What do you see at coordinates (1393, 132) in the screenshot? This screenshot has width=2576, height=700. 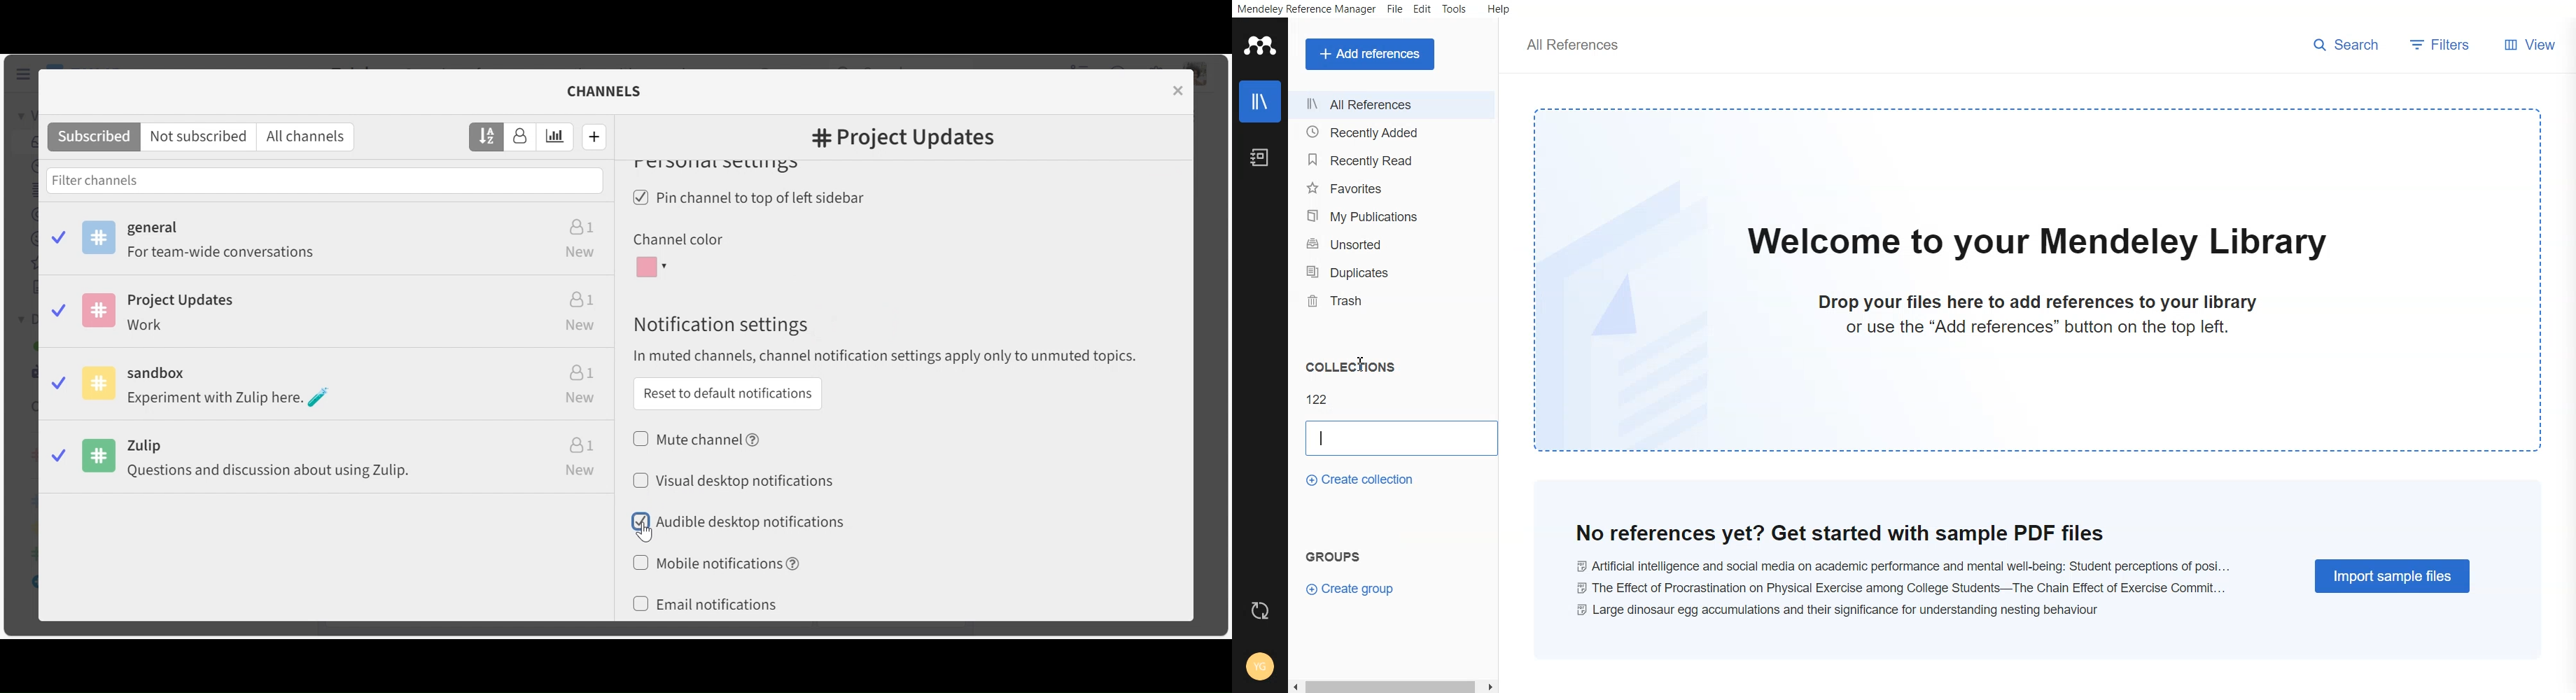 I see `Recently added` at bounding box center [1393, 132].